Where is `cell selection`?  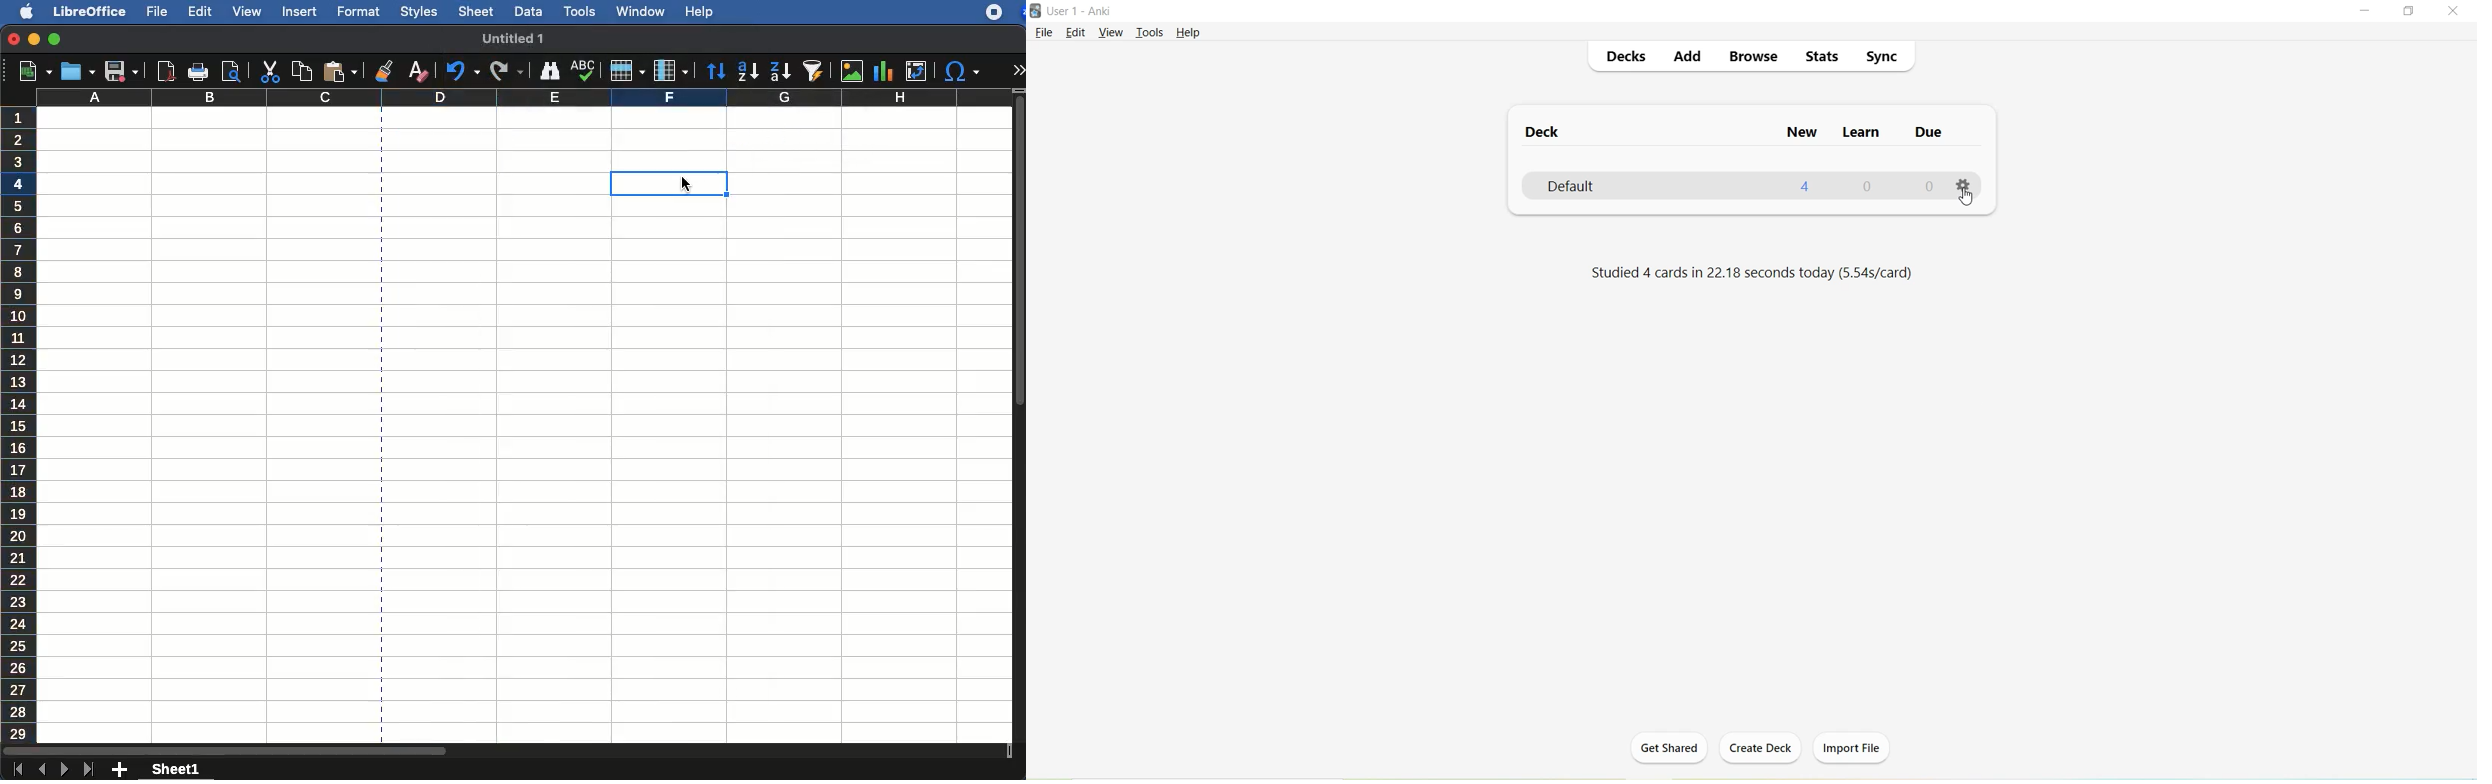
cell selection is located at coordinates (641, 183).